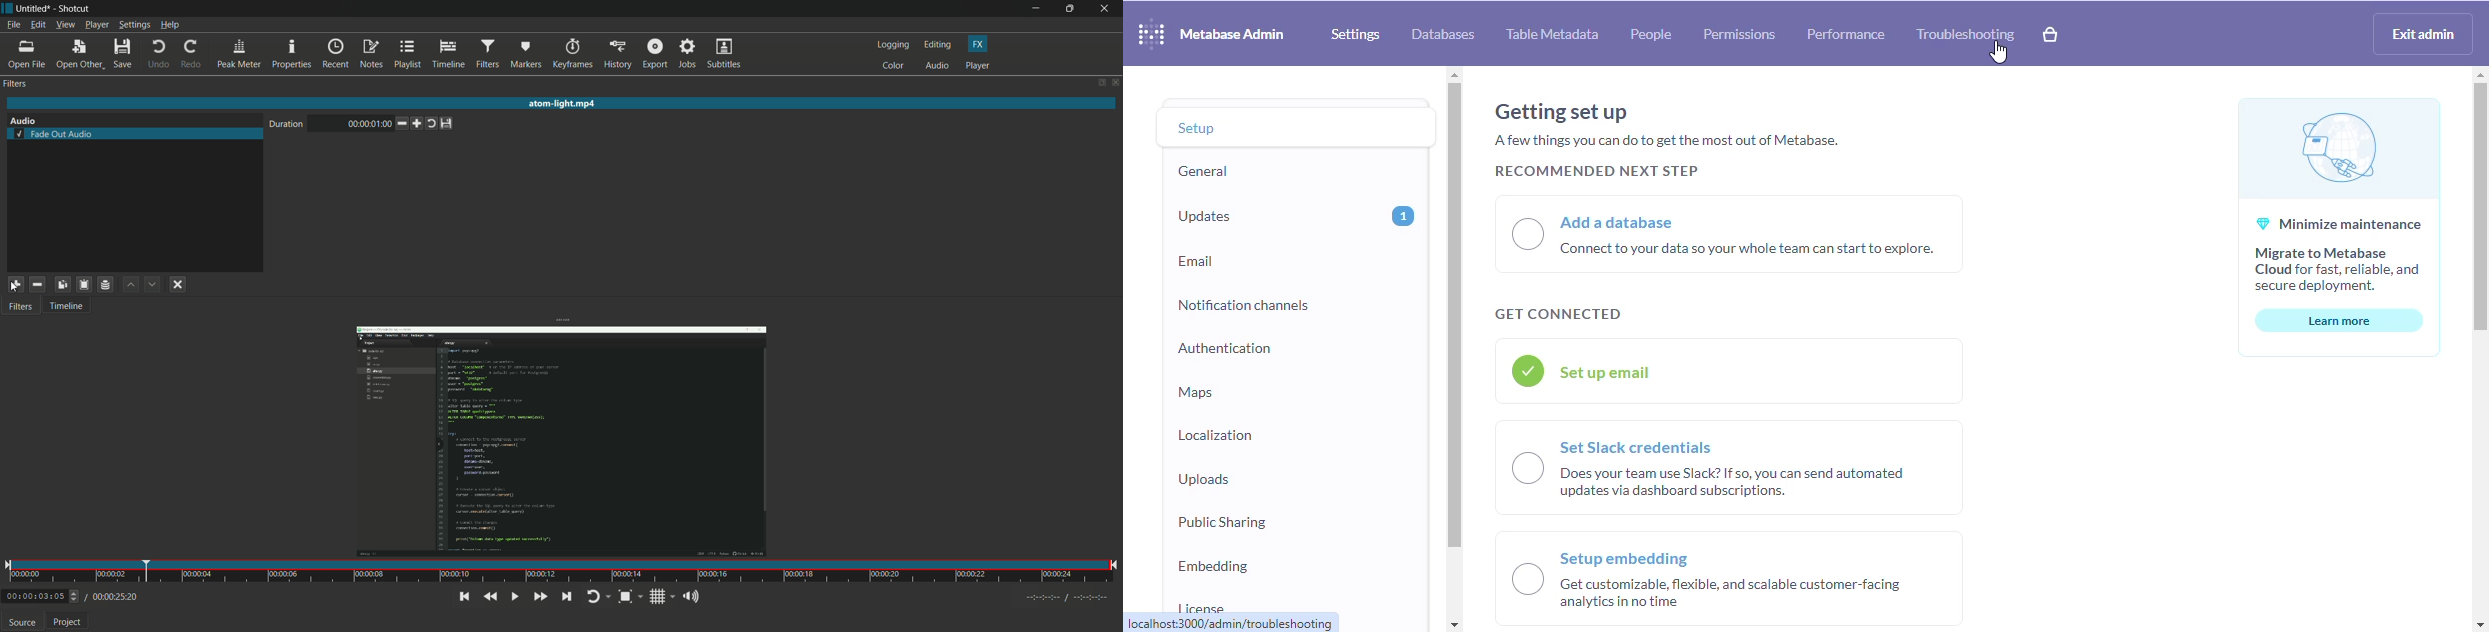 The image size is (2492, 644). I want to click on move filter down, so click(152, 285).